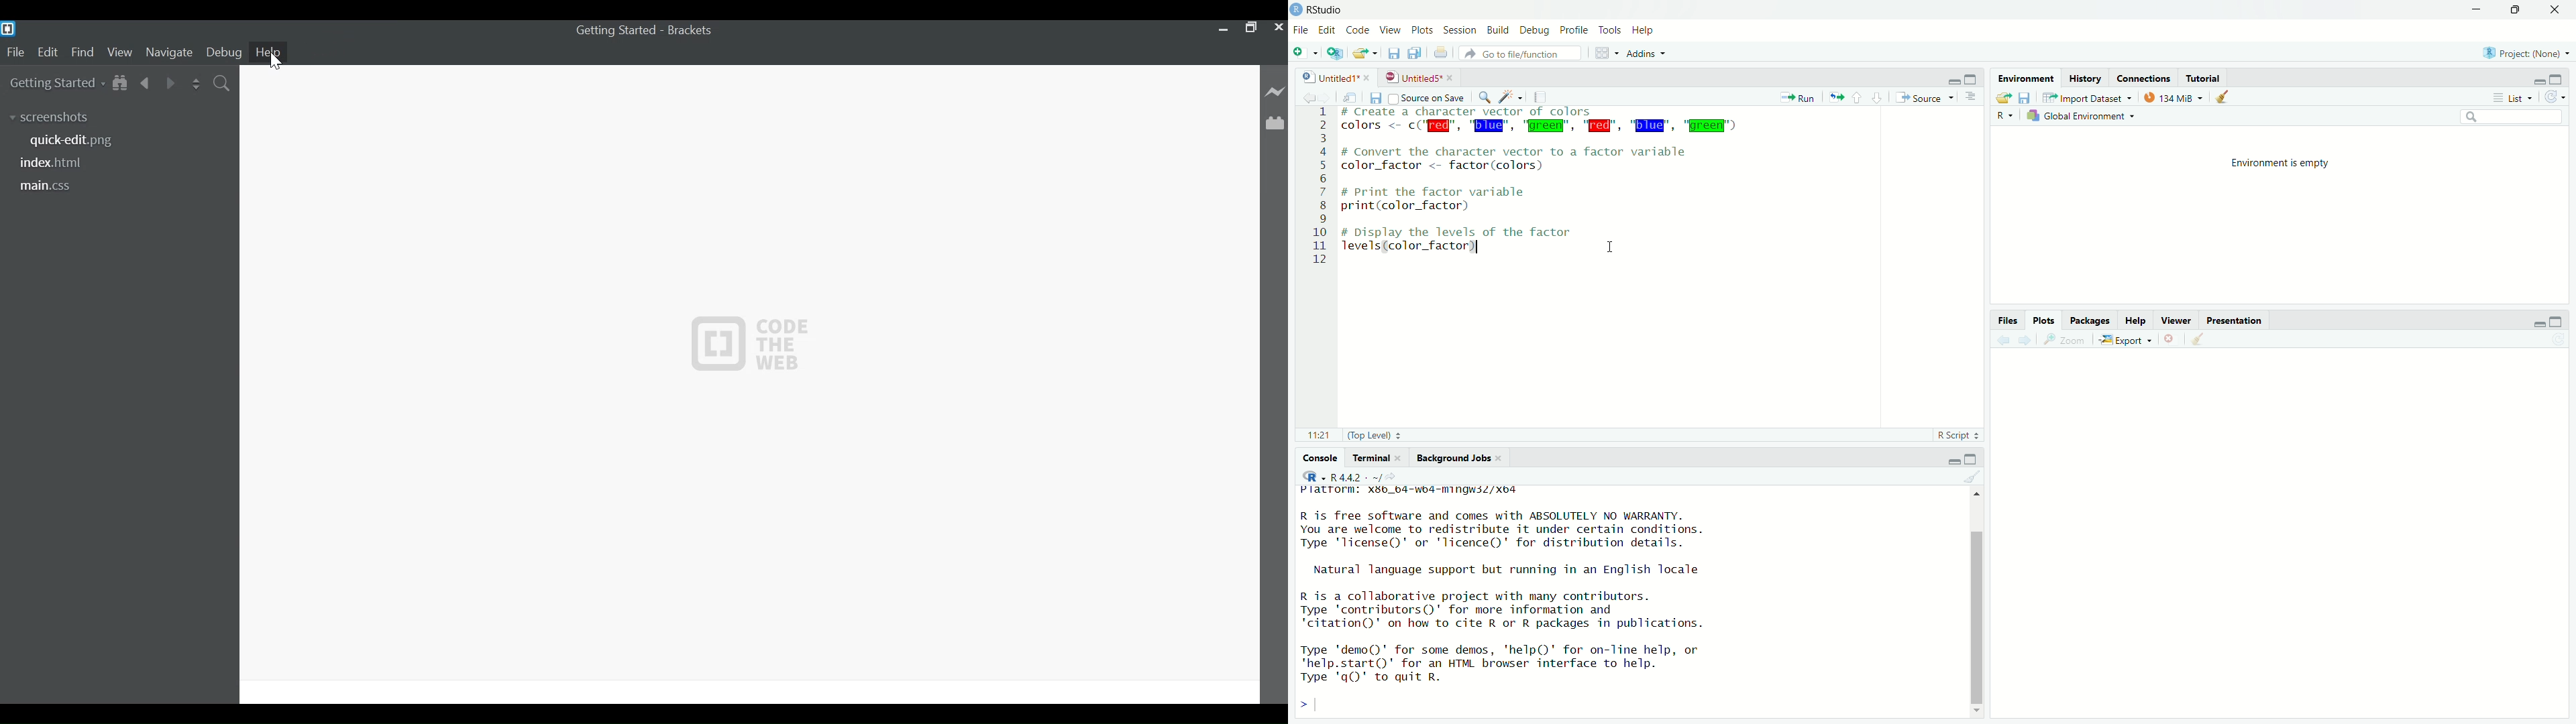 The height and width of the screenshot is (728, 2576). Describe the element at coordinates (2145, 78) in the screenshot. I see `Connections` at that location.